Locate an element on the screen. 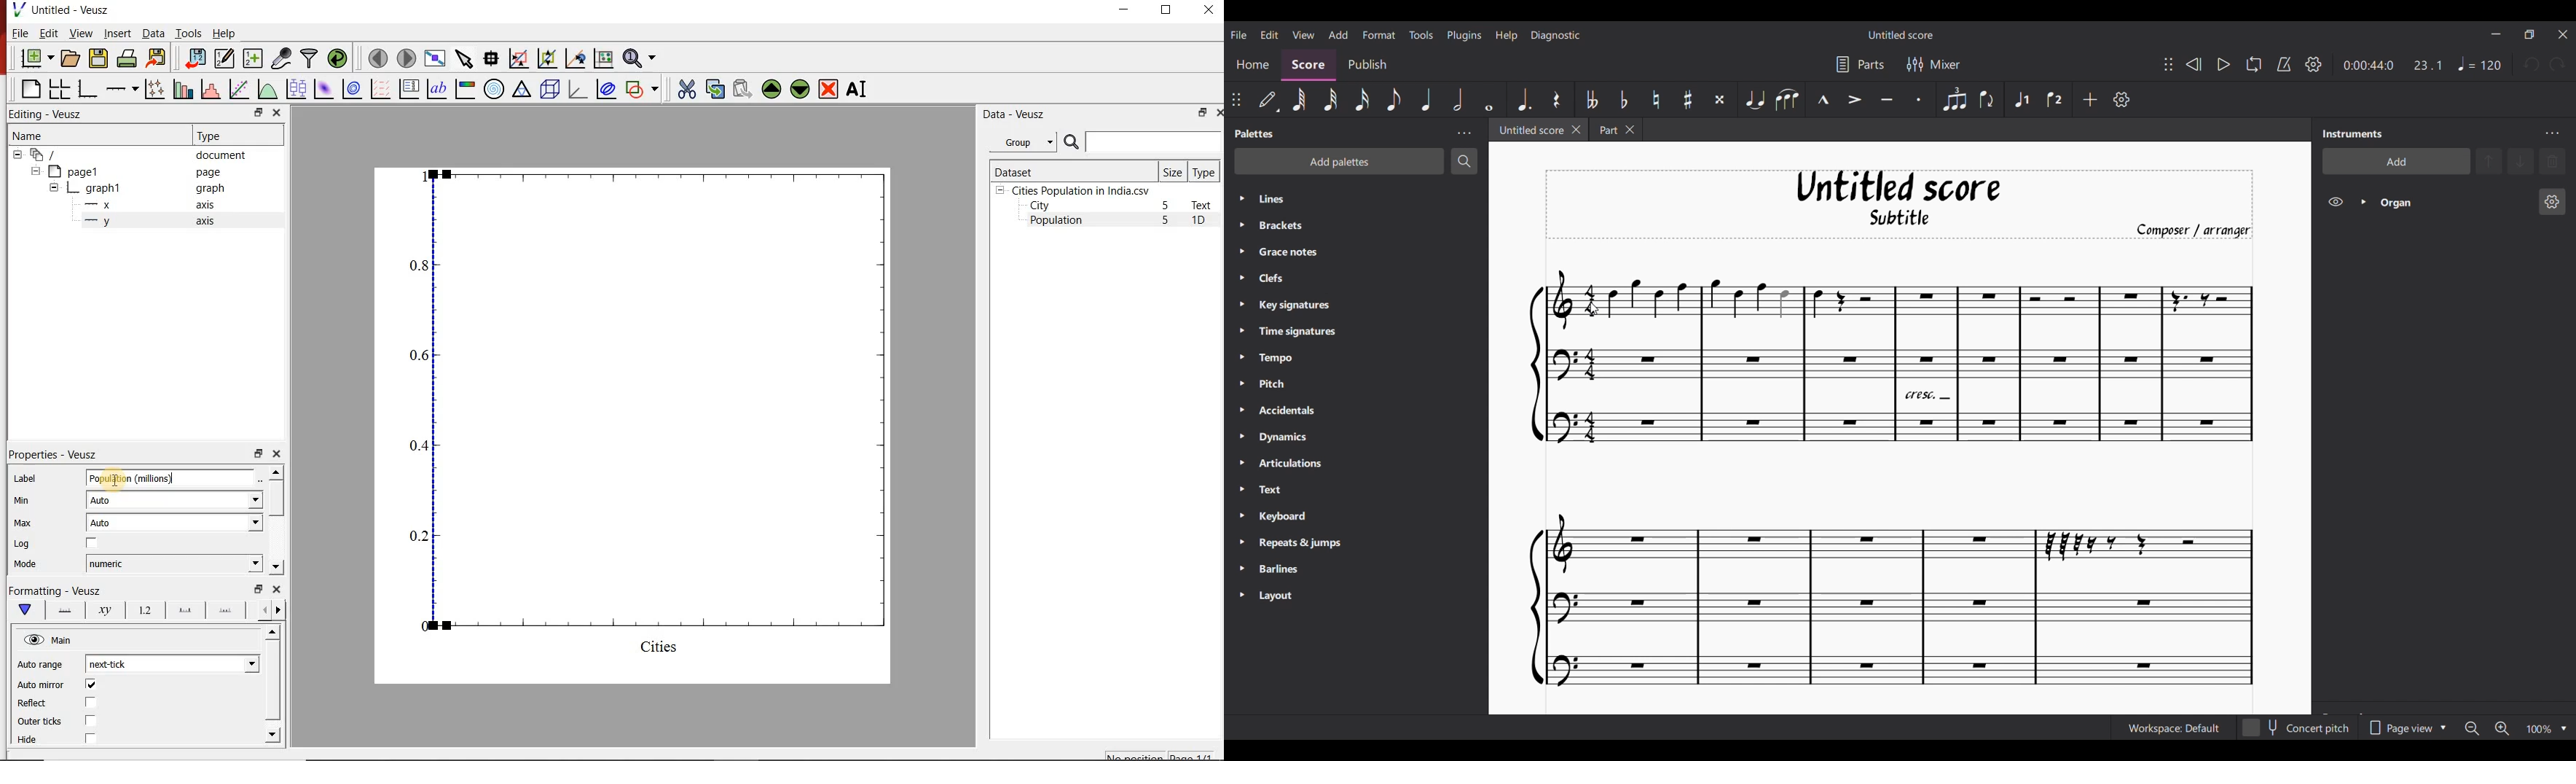 The width and height of the screenshot is (2576, 784). Current instrument is located at coordinates (2454, 203).